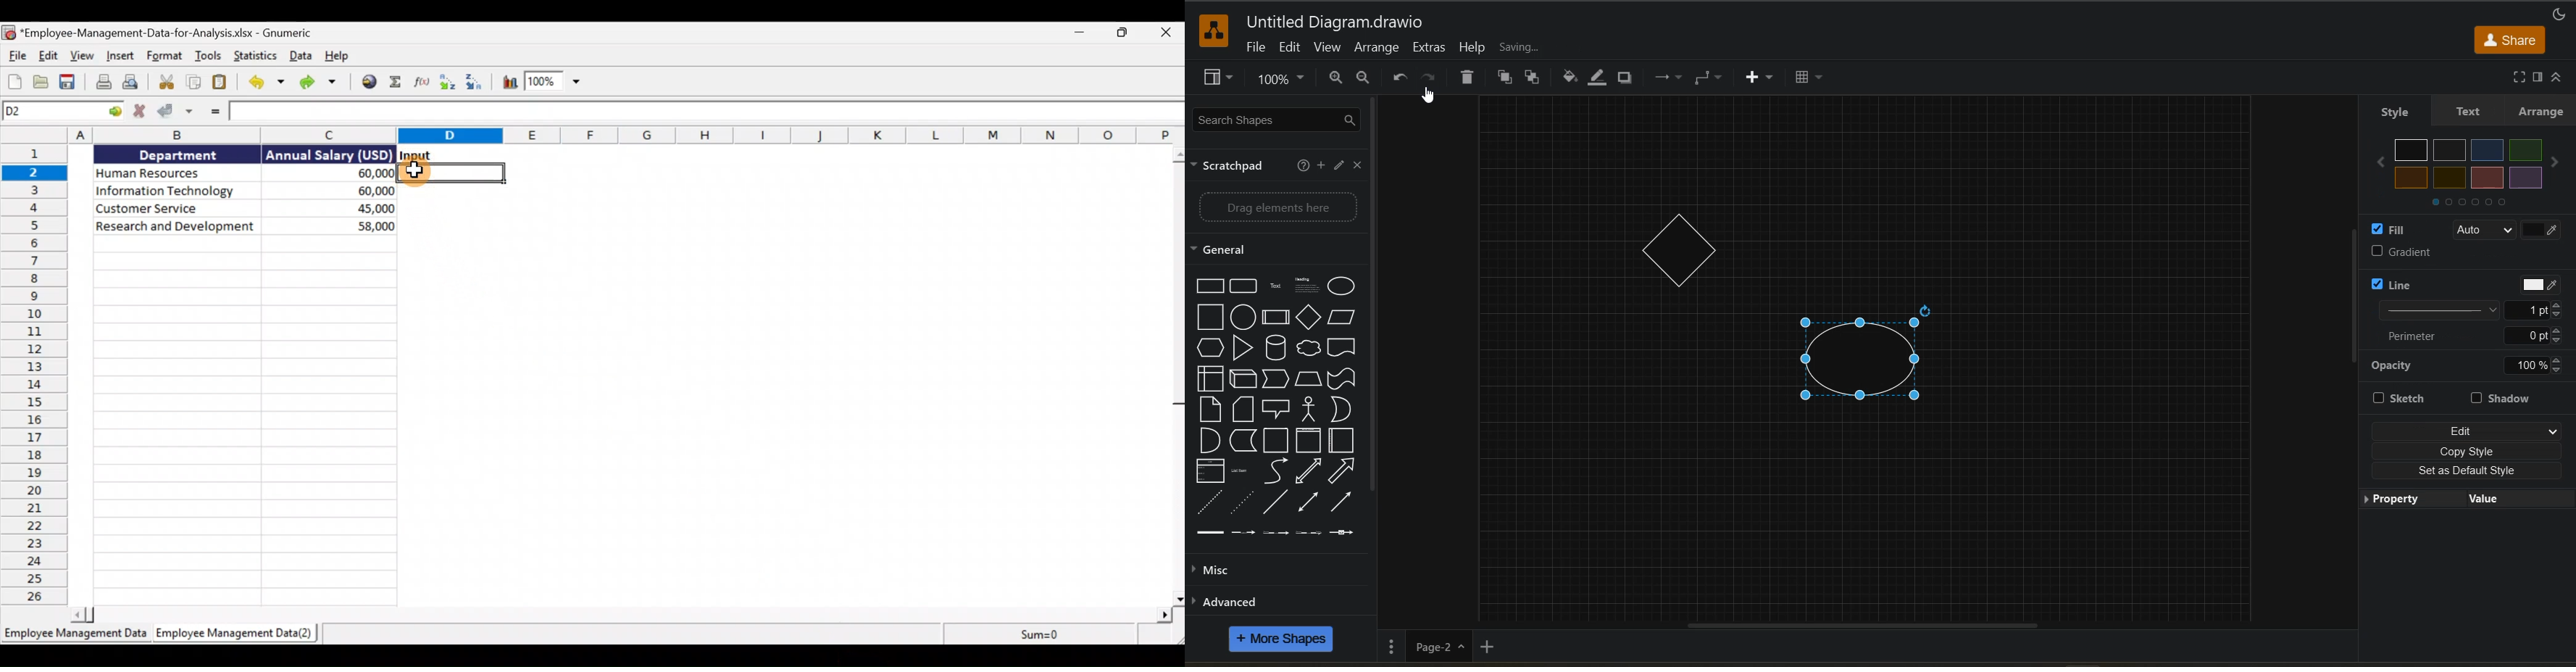 The height and width of the screenshot is (672, 2576). Describe the element at coordinates (2519, 78) in the screenshot. I see `fullscreen` at that location.